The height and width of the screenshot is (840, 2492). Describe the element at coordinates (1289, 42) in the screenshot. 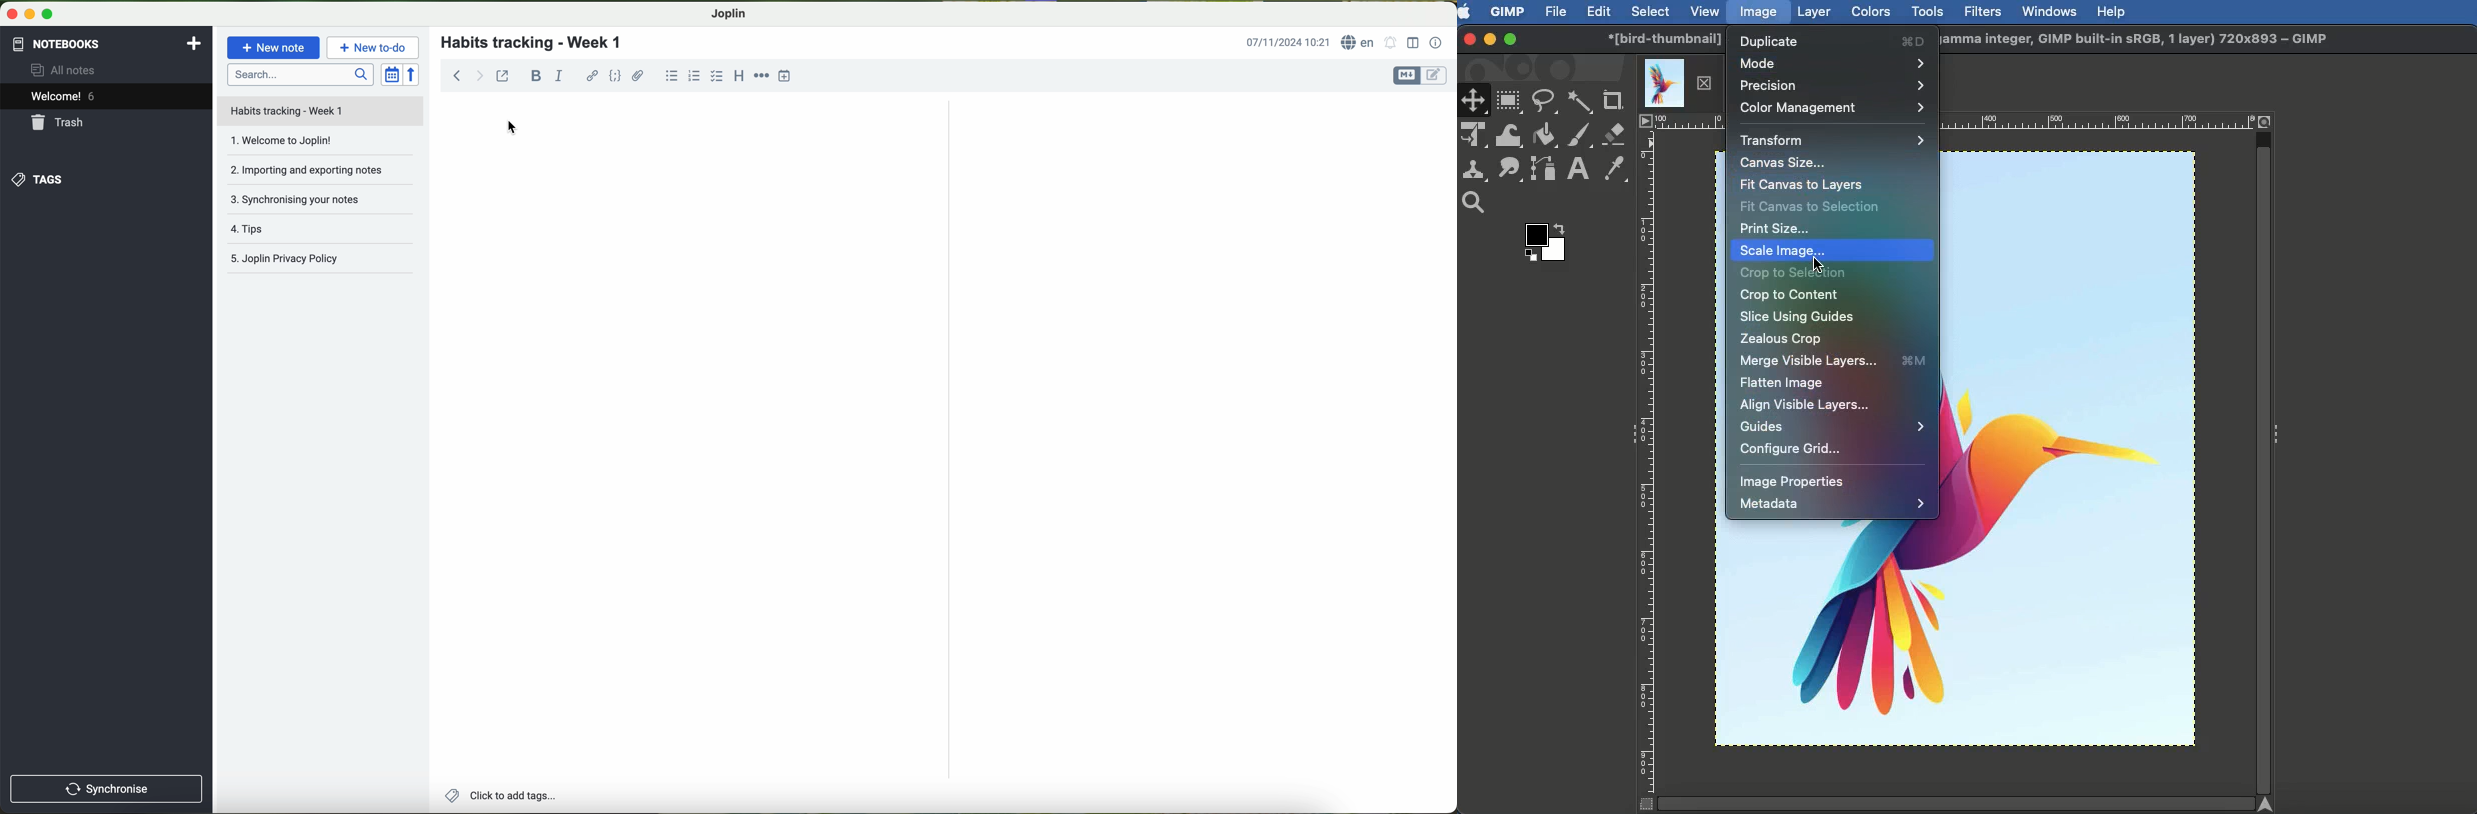

I see `date and hour` at that location.